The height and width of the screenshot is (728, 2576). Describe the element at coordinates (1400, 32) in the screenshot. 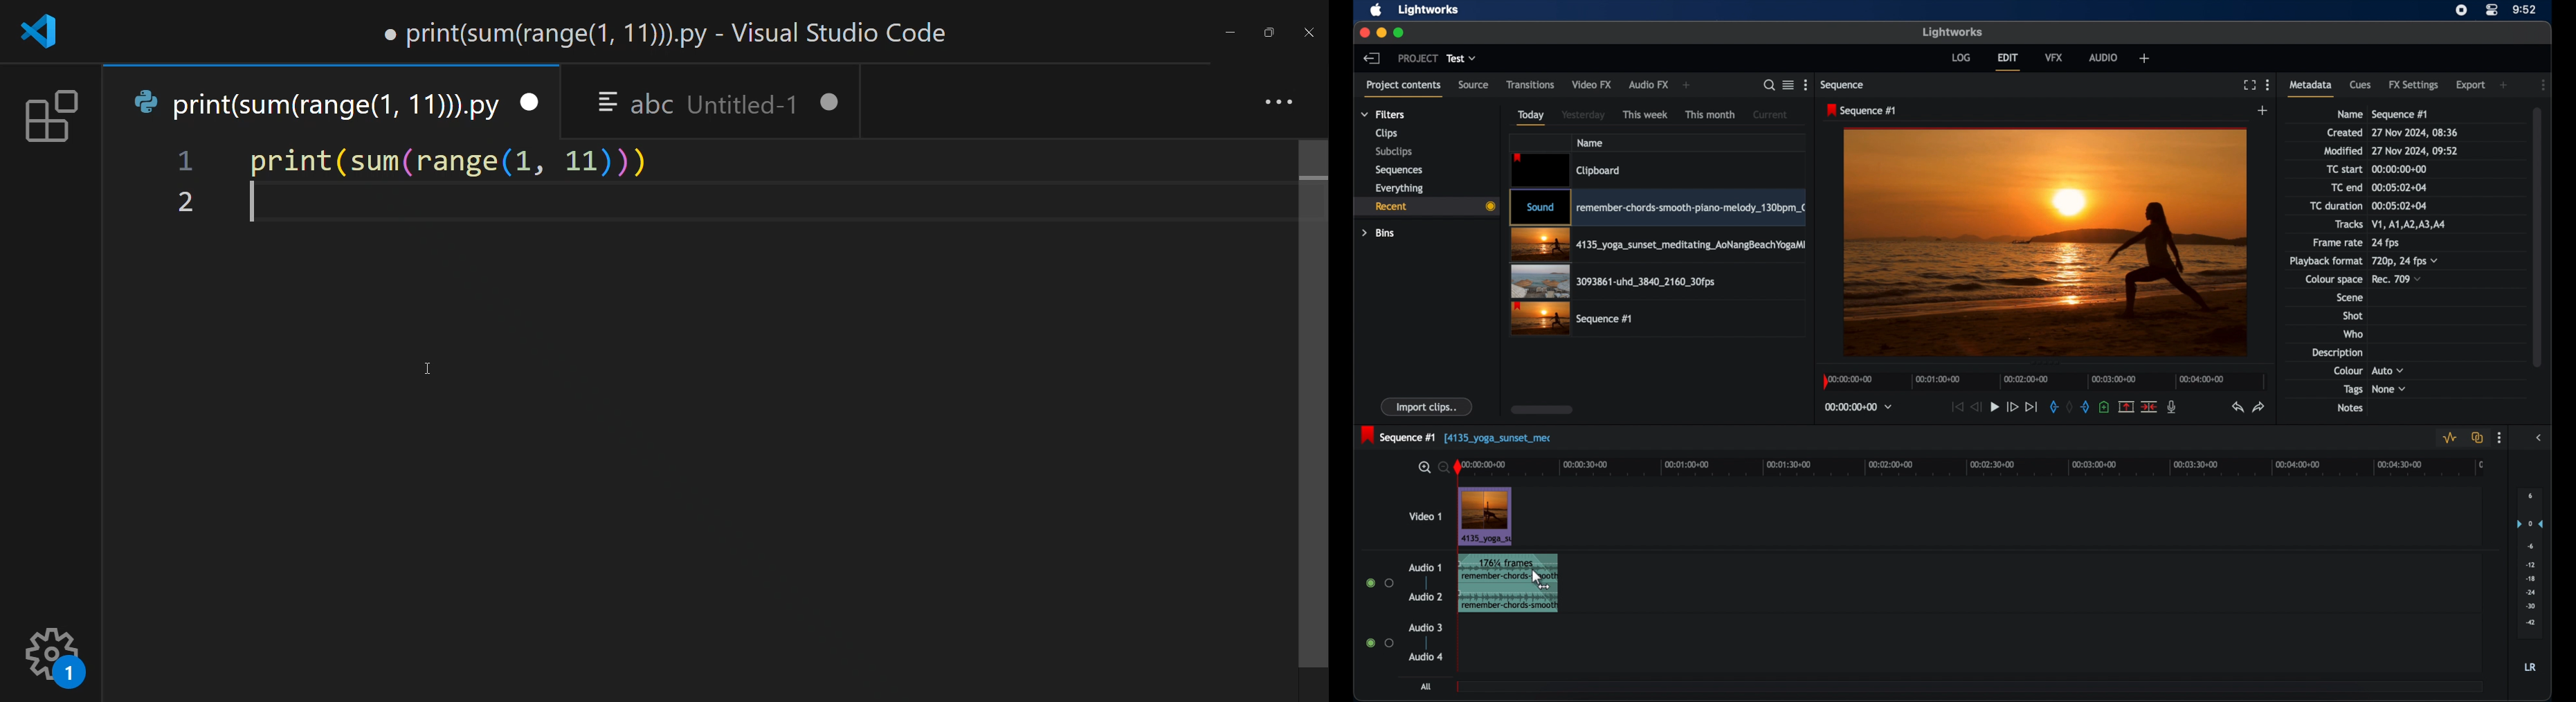

I see `maximize` at that location.